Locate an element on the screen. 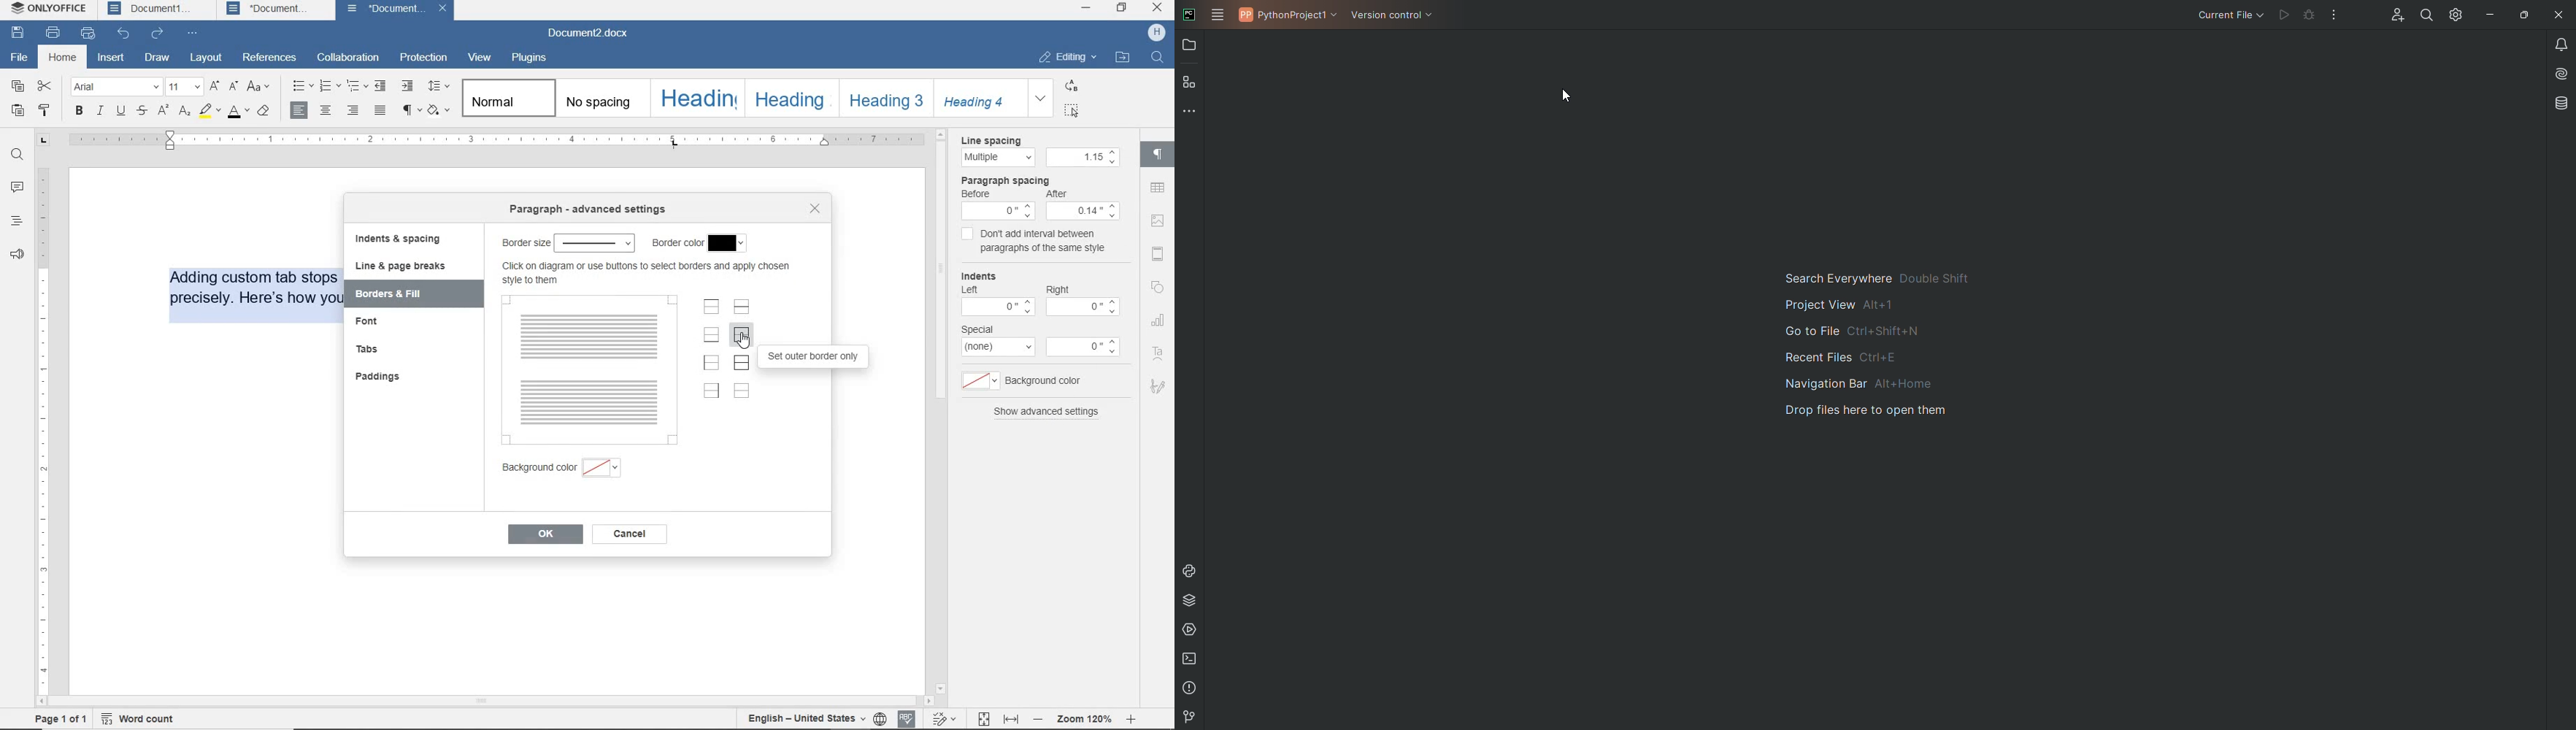 This screenshot has height=756, width=2576. multilevel list is located at coordinates (355, 84).